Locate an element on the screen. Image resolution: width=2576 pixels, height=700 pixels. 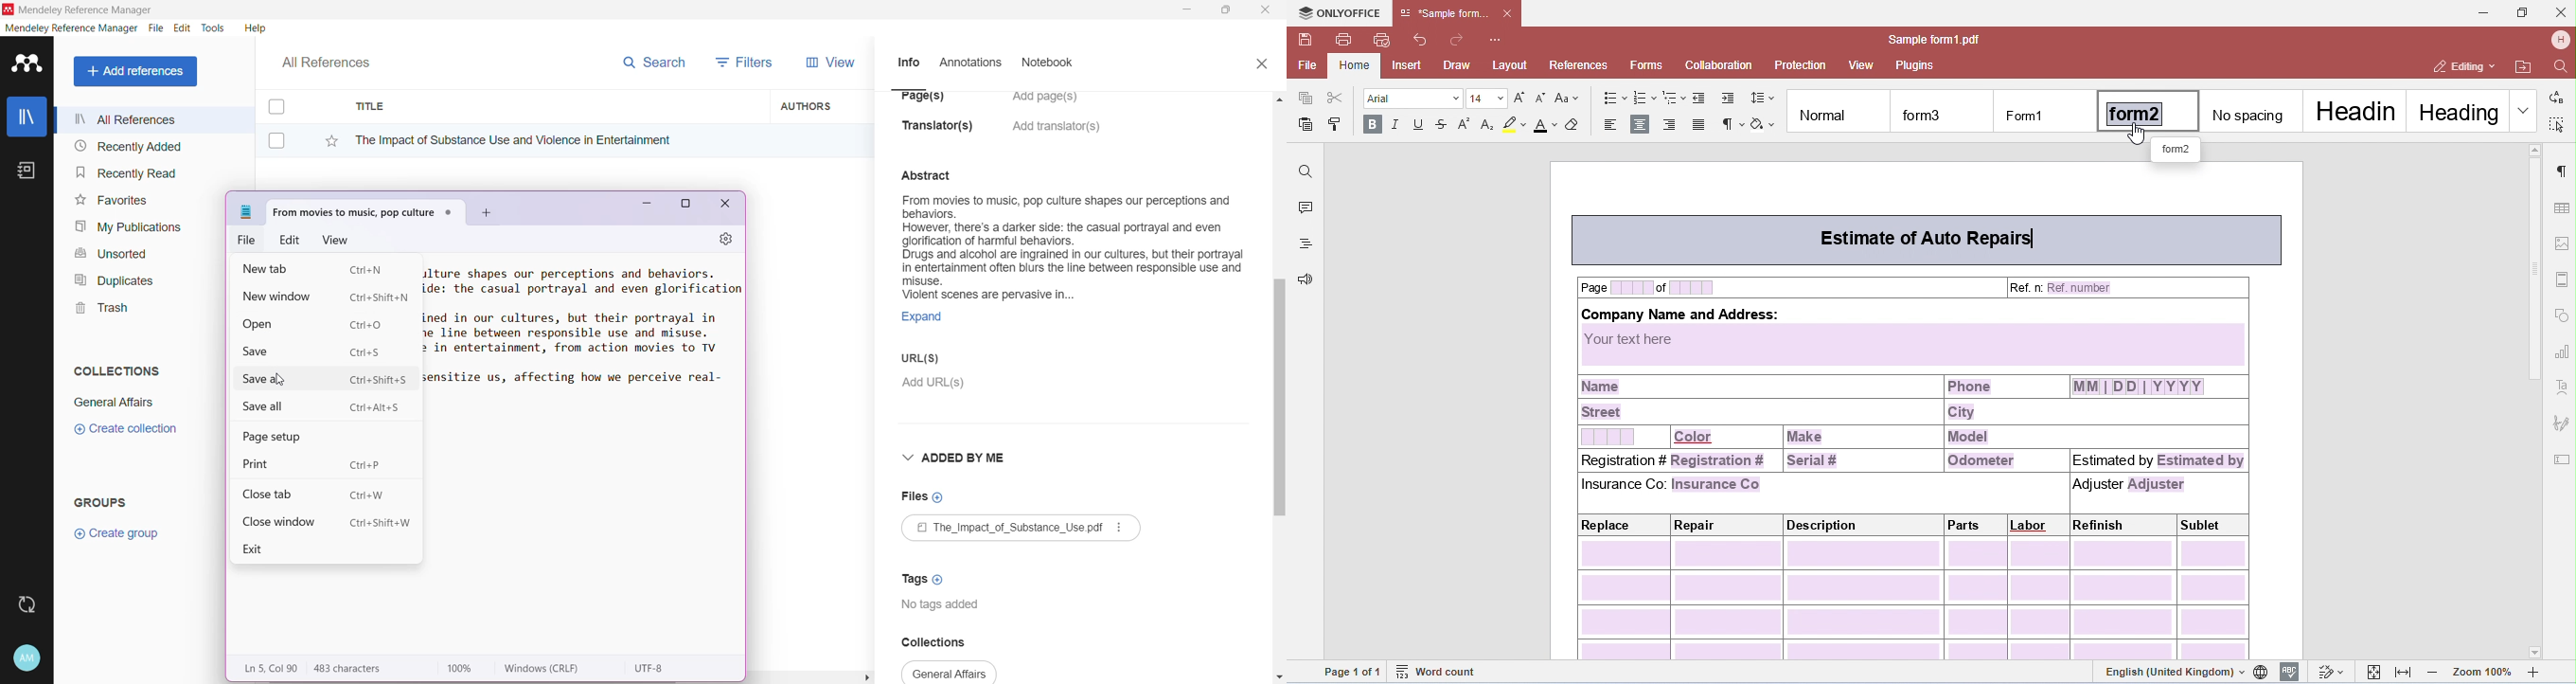
Line, Column of the pasted text area on the Notepad is located at coordinates (269, 668).